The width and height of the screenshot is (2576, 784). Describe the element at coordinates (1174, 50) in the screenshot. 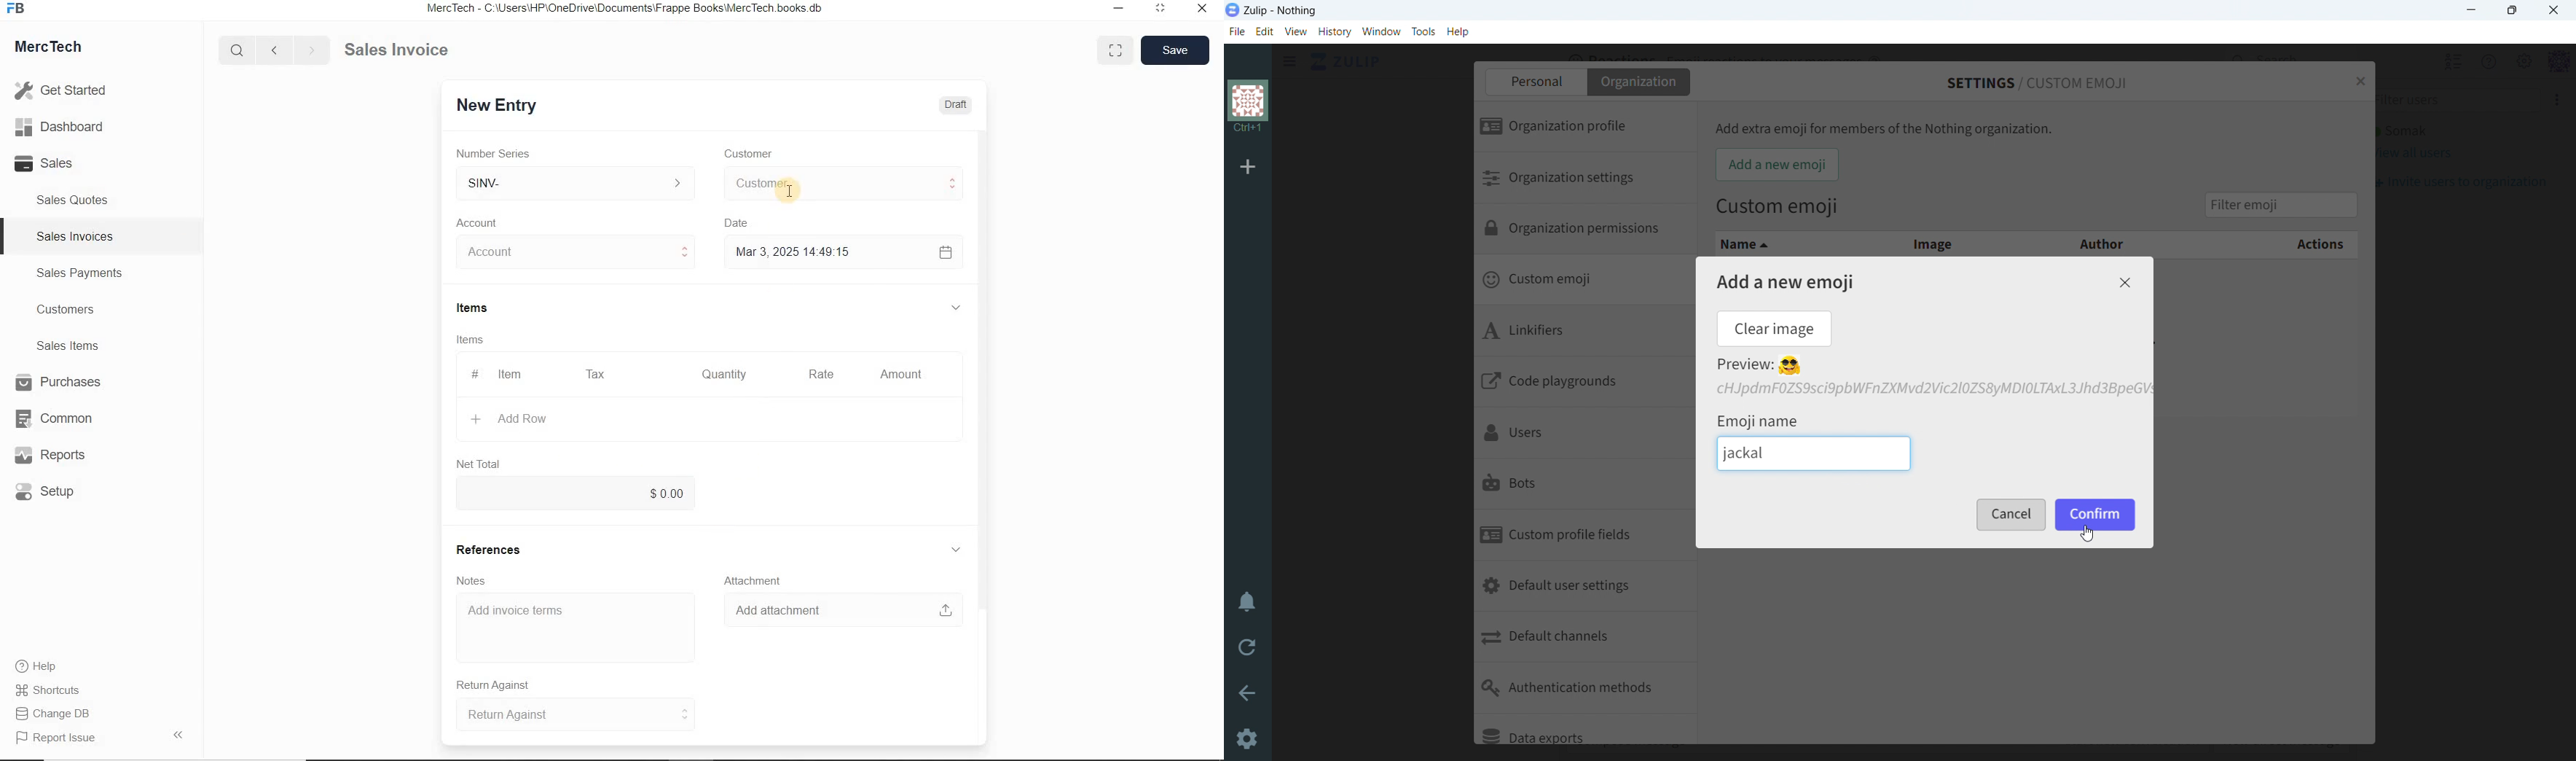

I see `Save` at that location.